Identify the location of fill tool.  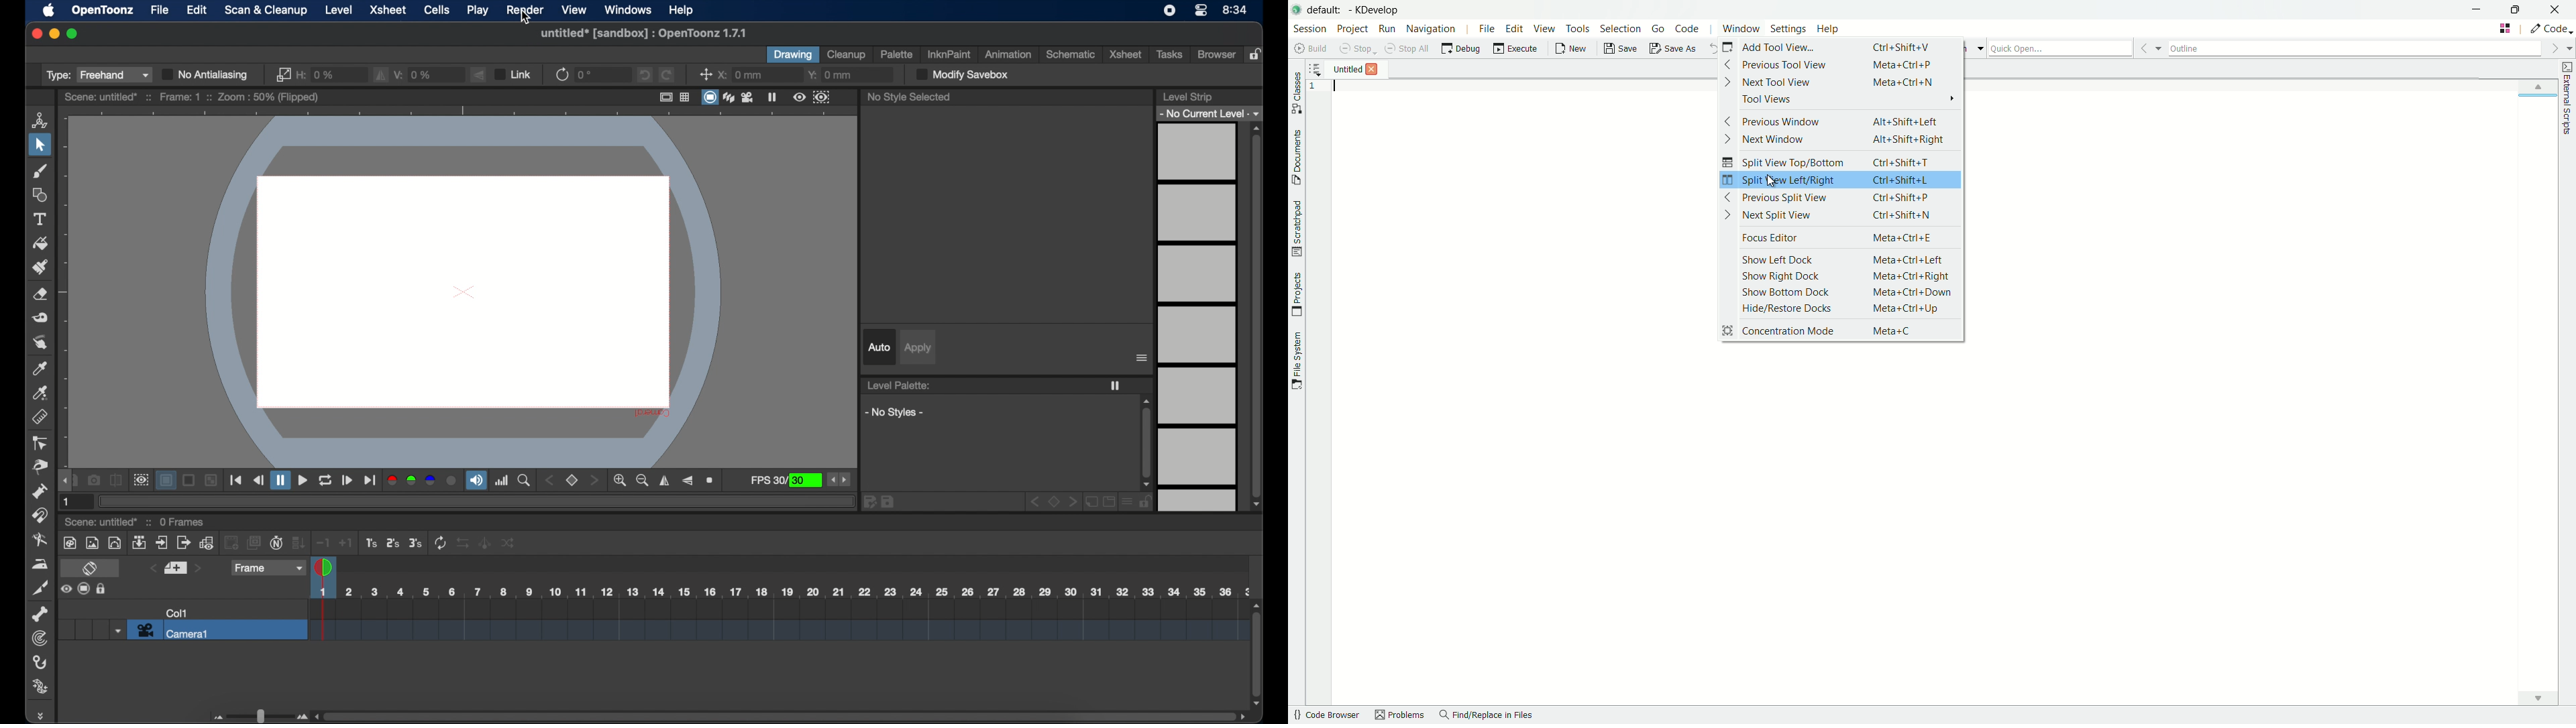
(41, 244).